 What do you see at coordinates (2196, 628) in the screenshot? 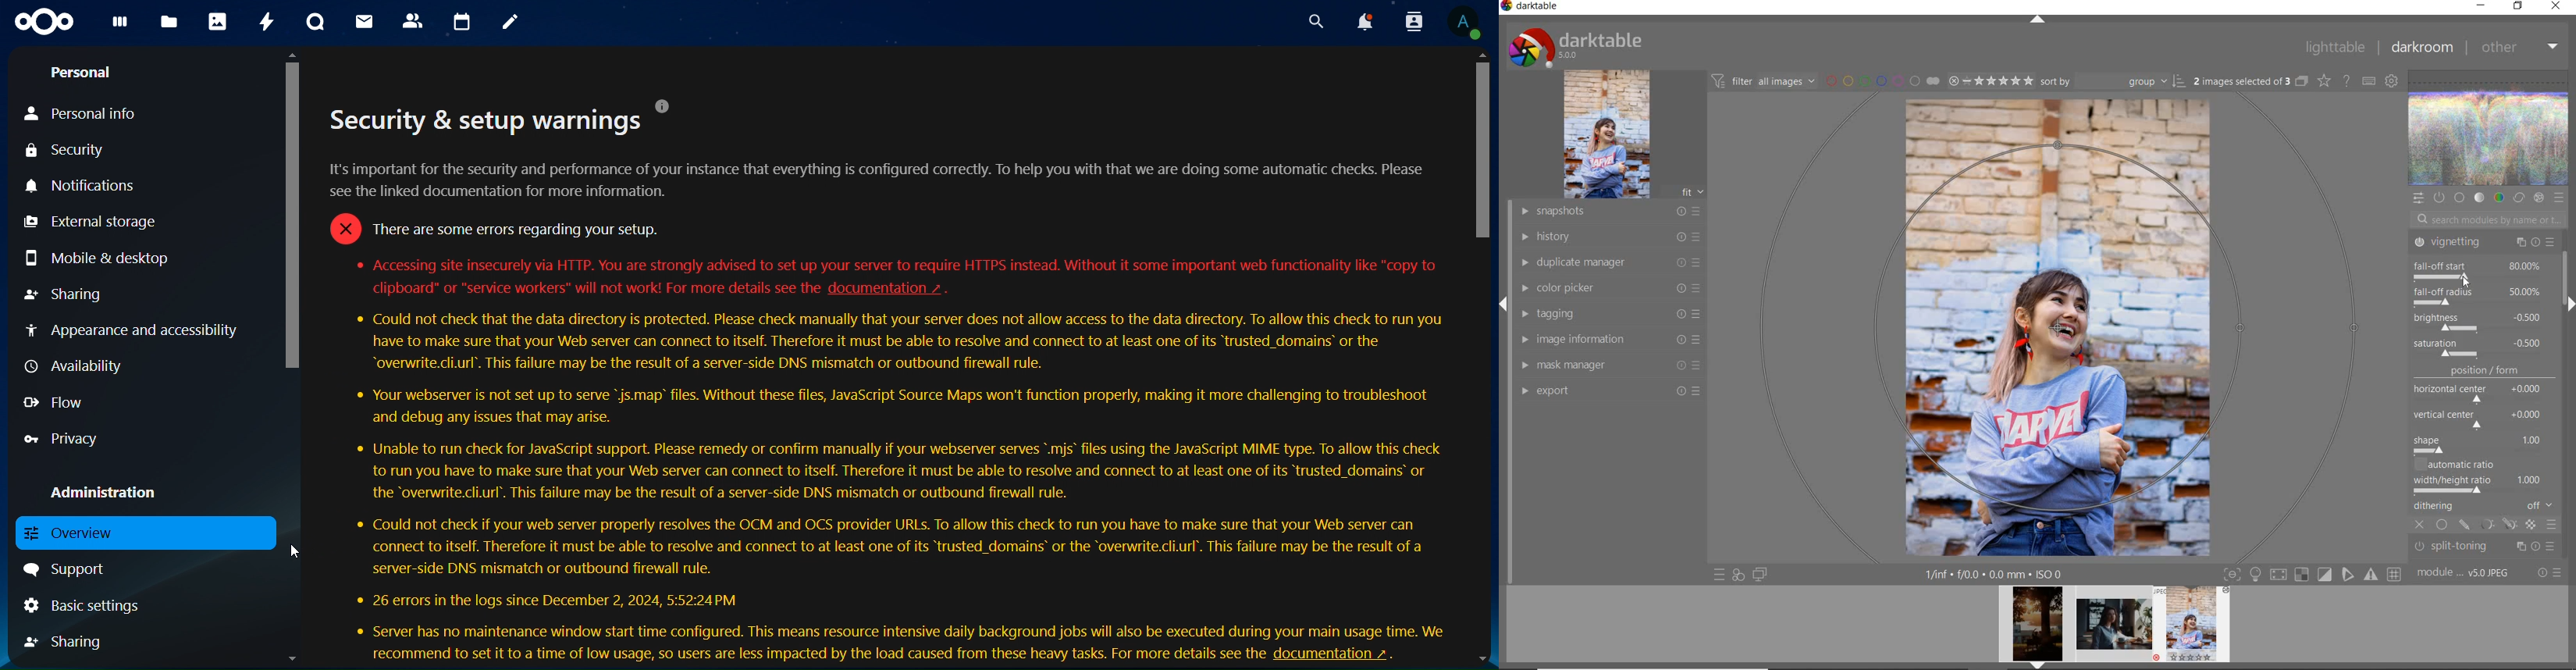
I see `image preview` at bounding box center [2196, 628].